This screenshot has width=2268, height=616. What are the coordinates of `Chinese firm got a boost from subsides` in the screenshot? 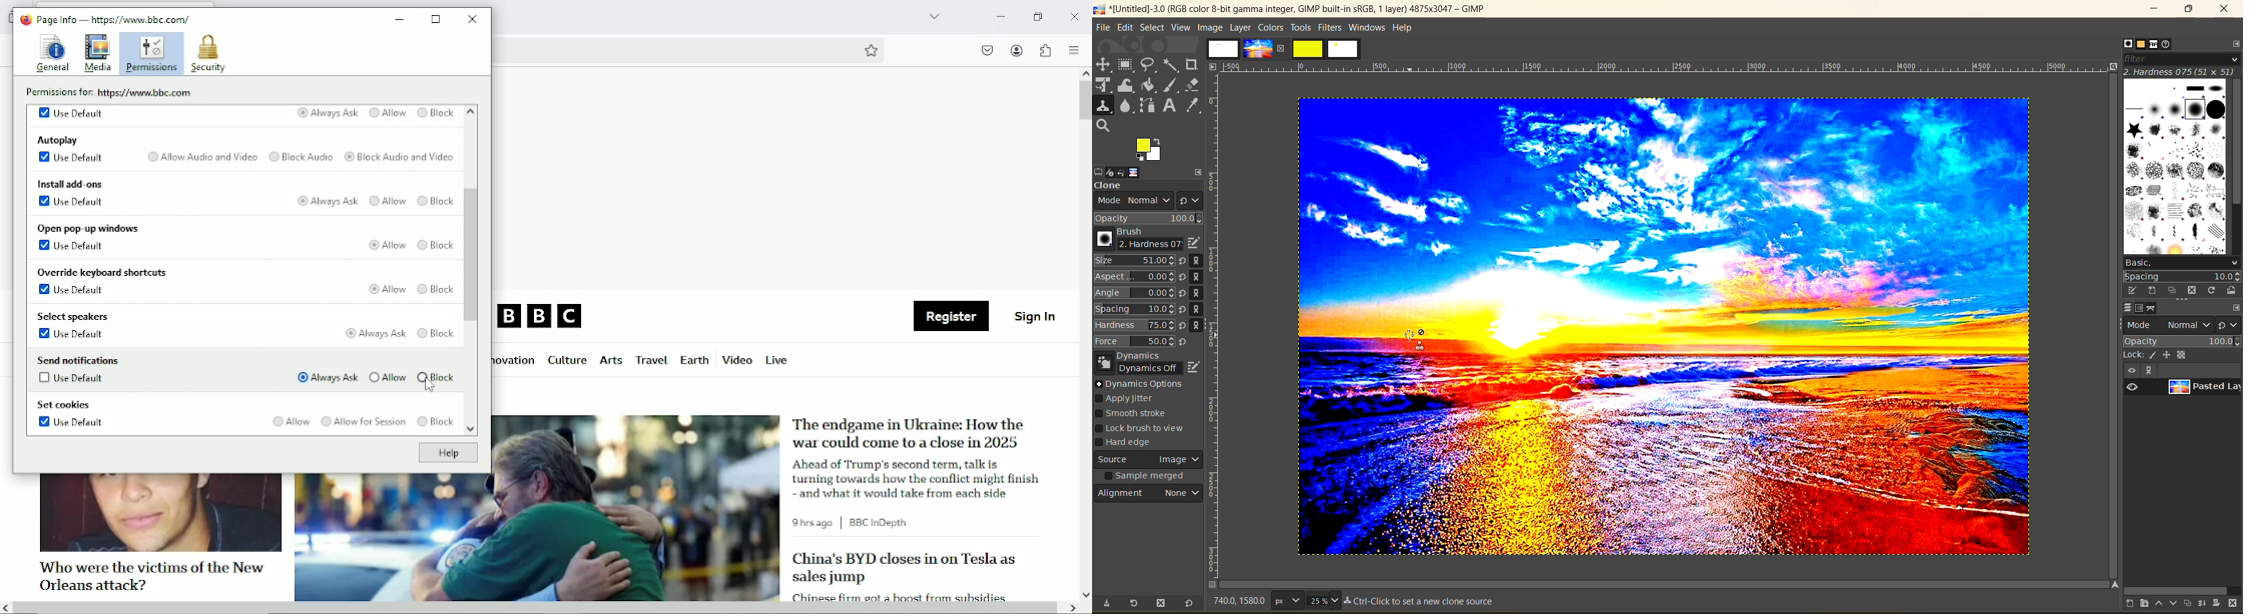 It's located at (899, 595).